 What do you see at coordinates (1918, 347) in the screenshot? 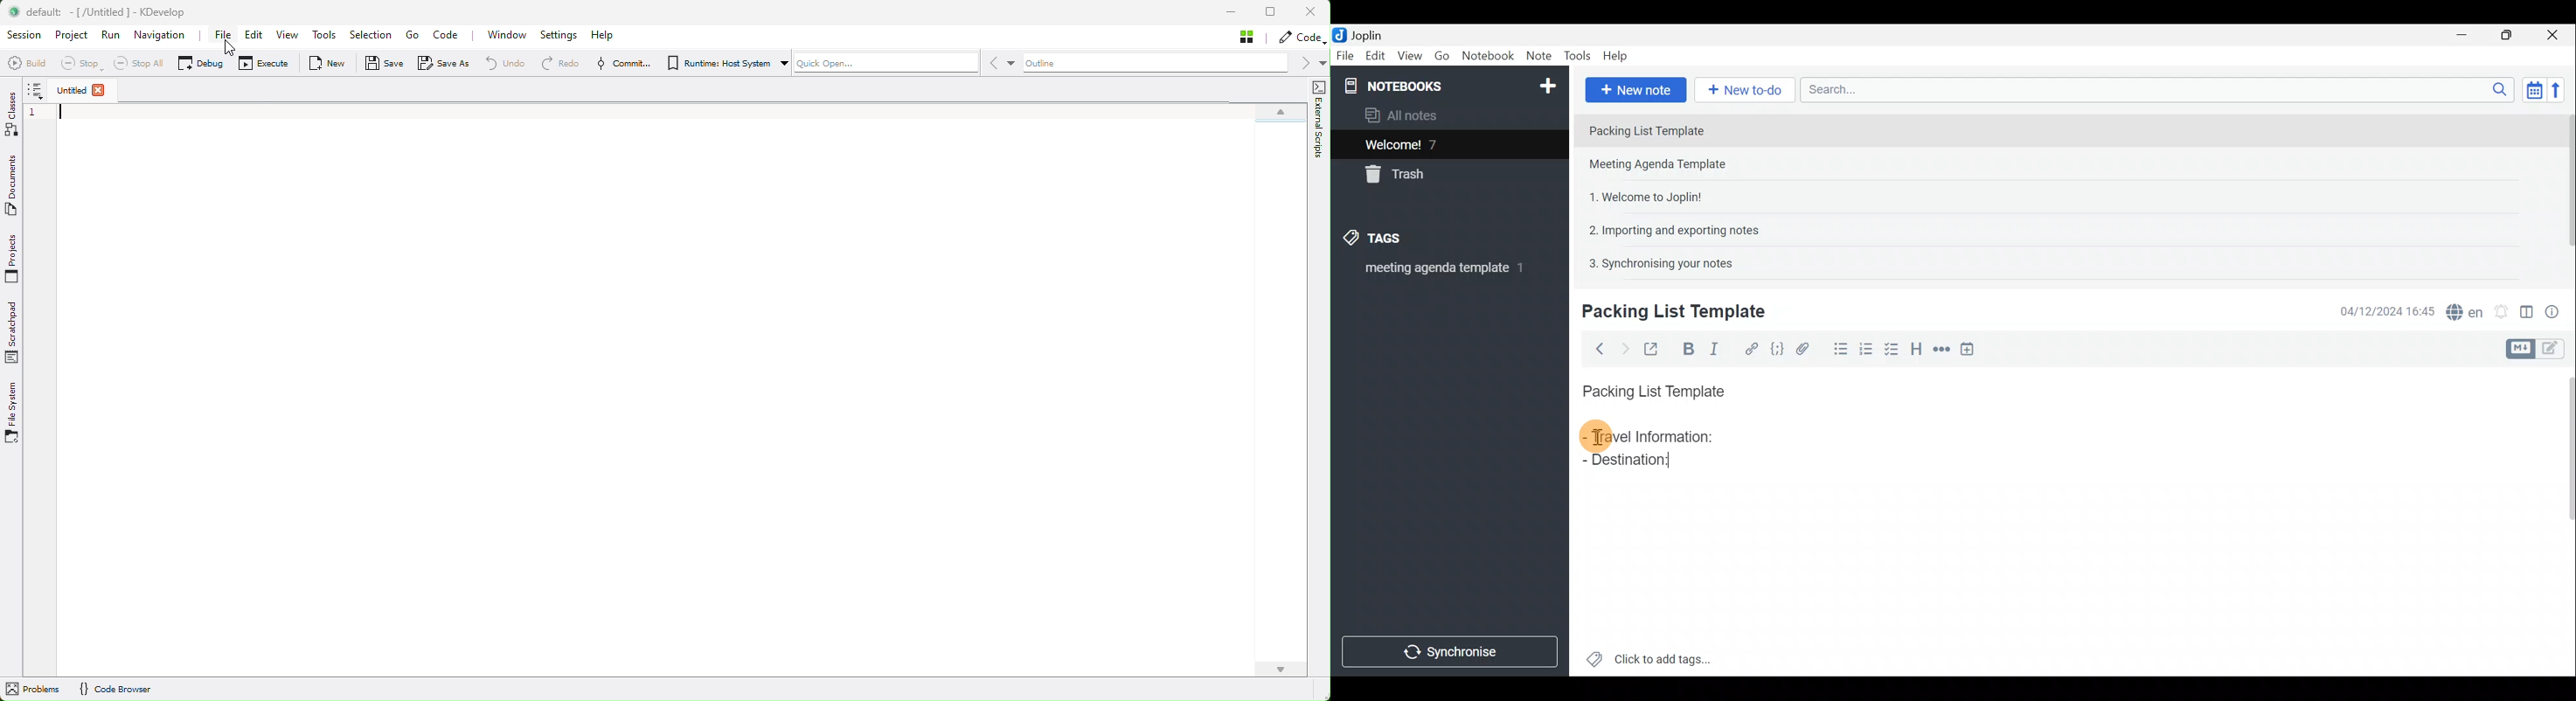
I see `Heading` at bounding box center [1918, 347].